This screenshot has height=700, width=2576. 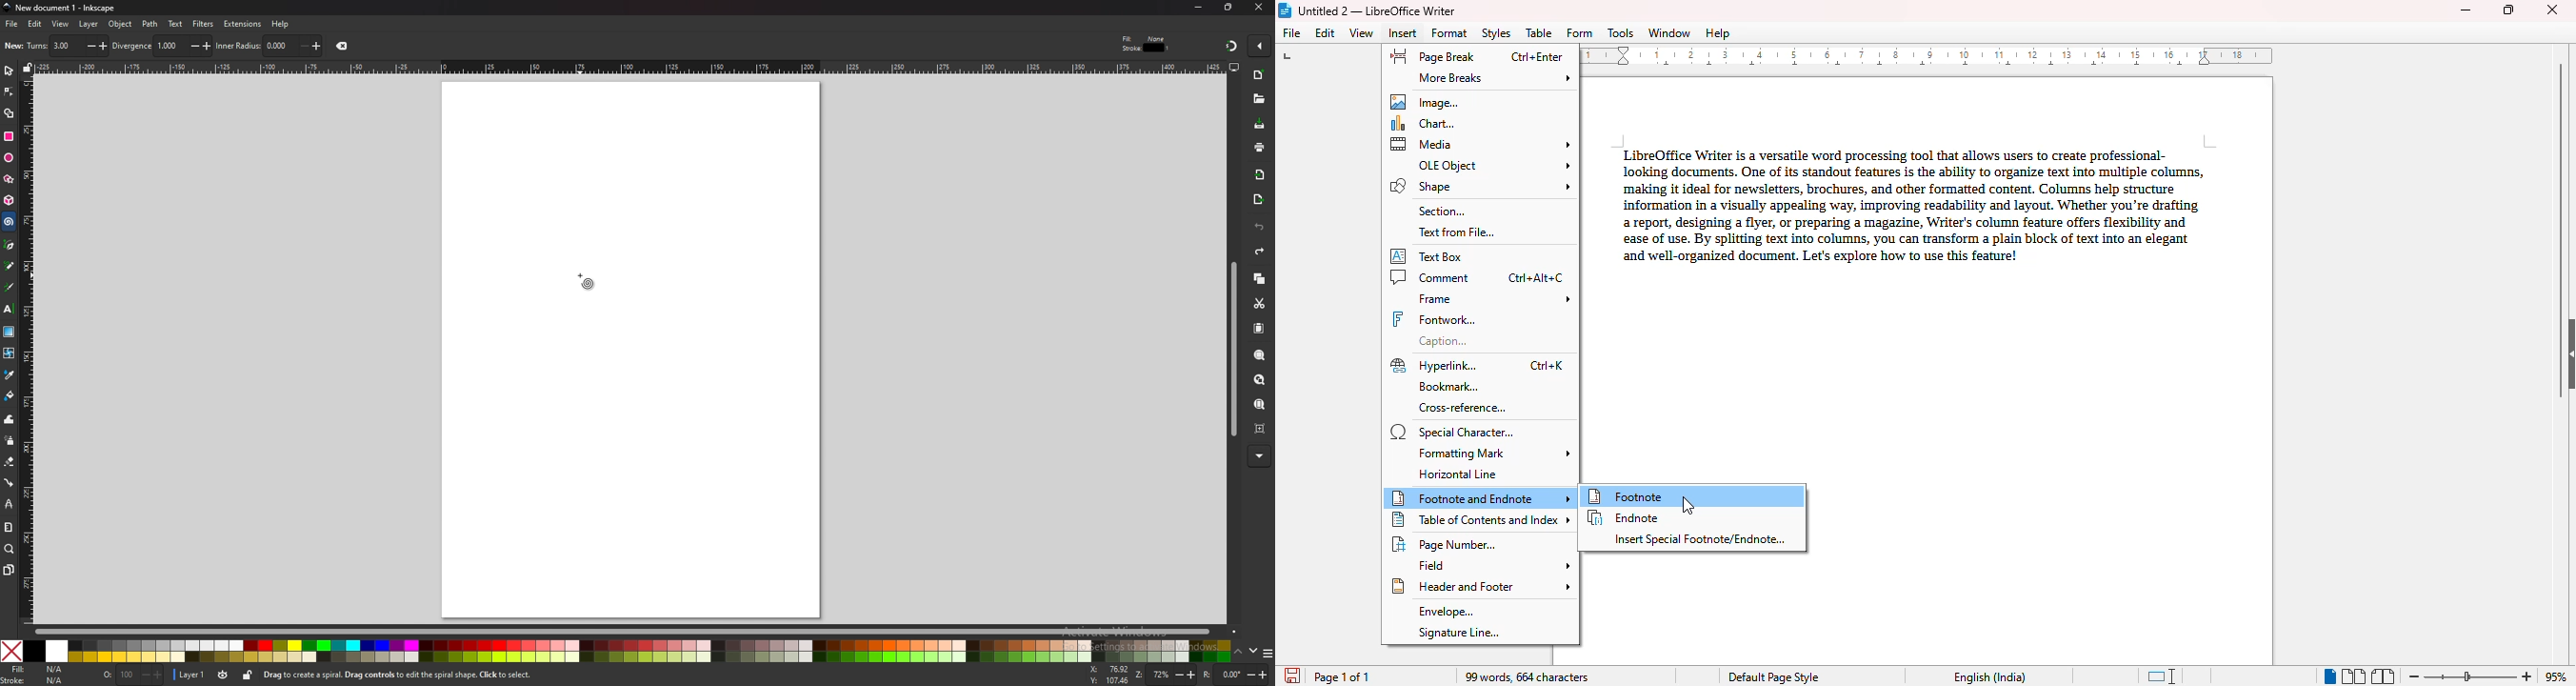 I want to click on pencil, so click(x=11, y=265).